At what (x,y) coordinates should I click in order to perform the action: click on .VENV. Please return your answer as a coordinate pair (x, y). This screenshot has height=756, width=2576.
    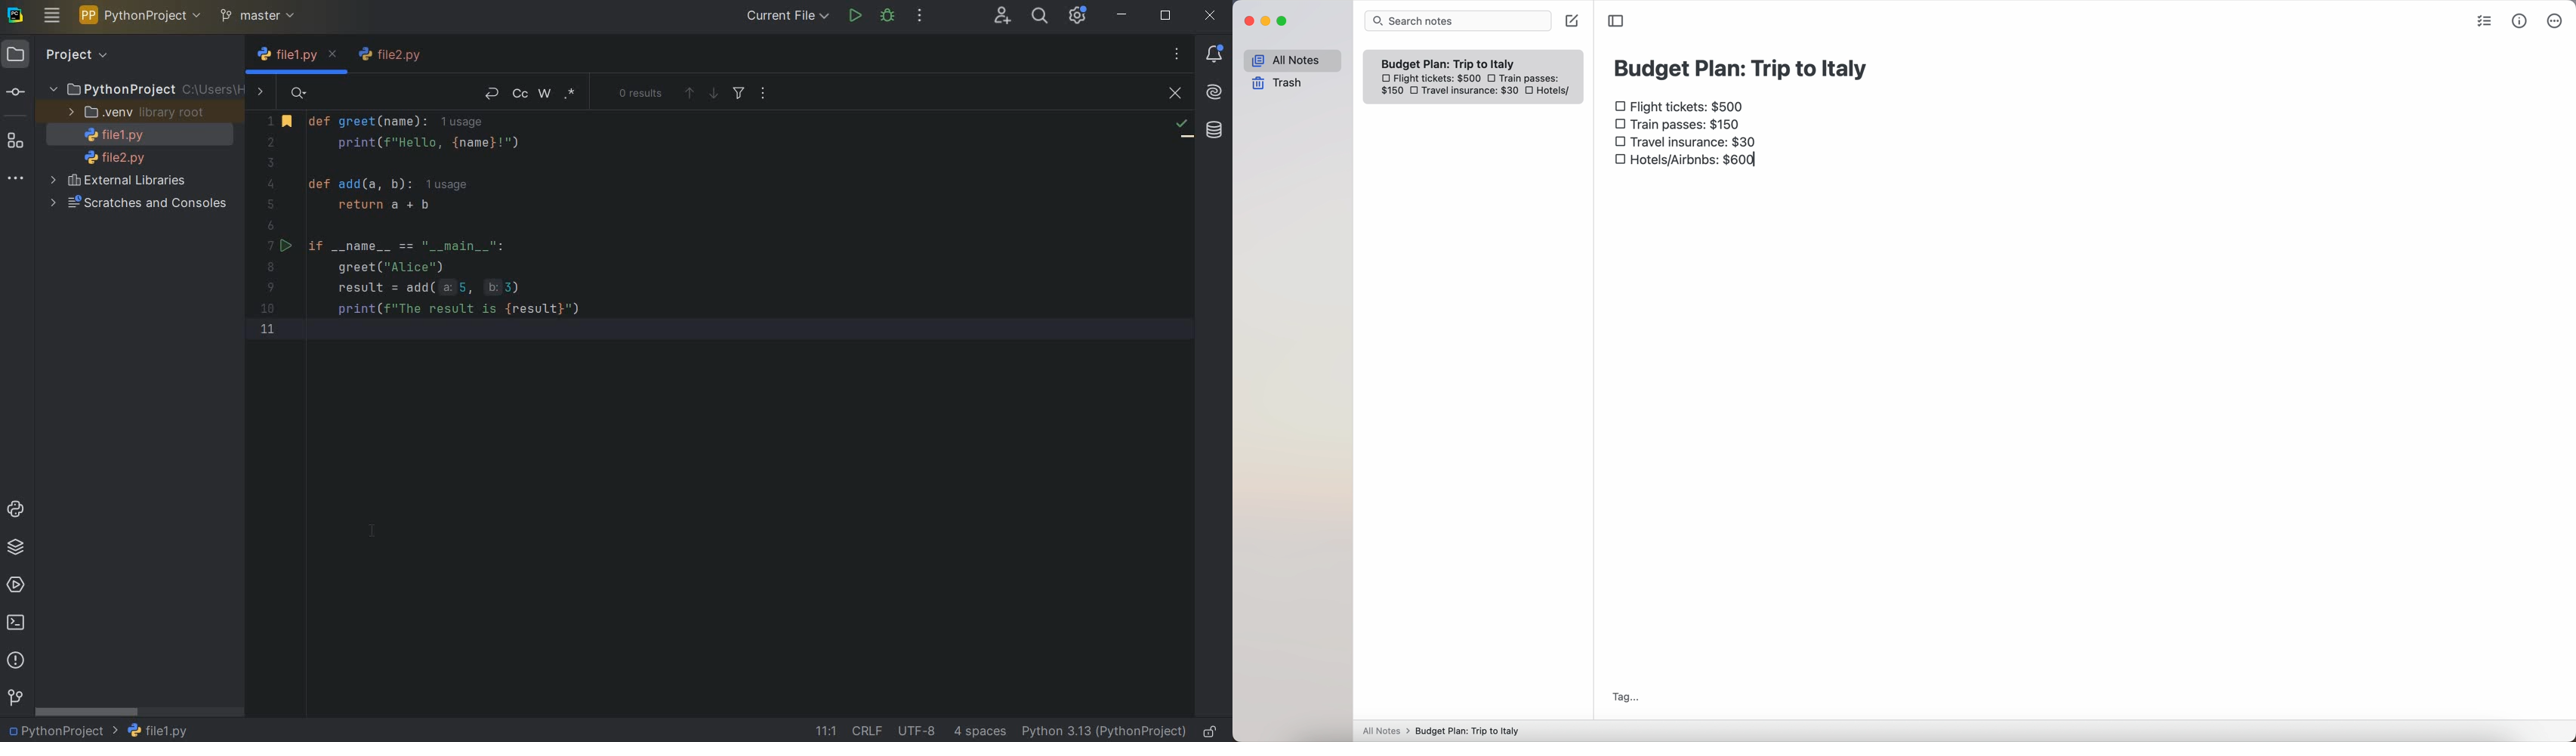
    Looking at the image, I should click on (137, 113).